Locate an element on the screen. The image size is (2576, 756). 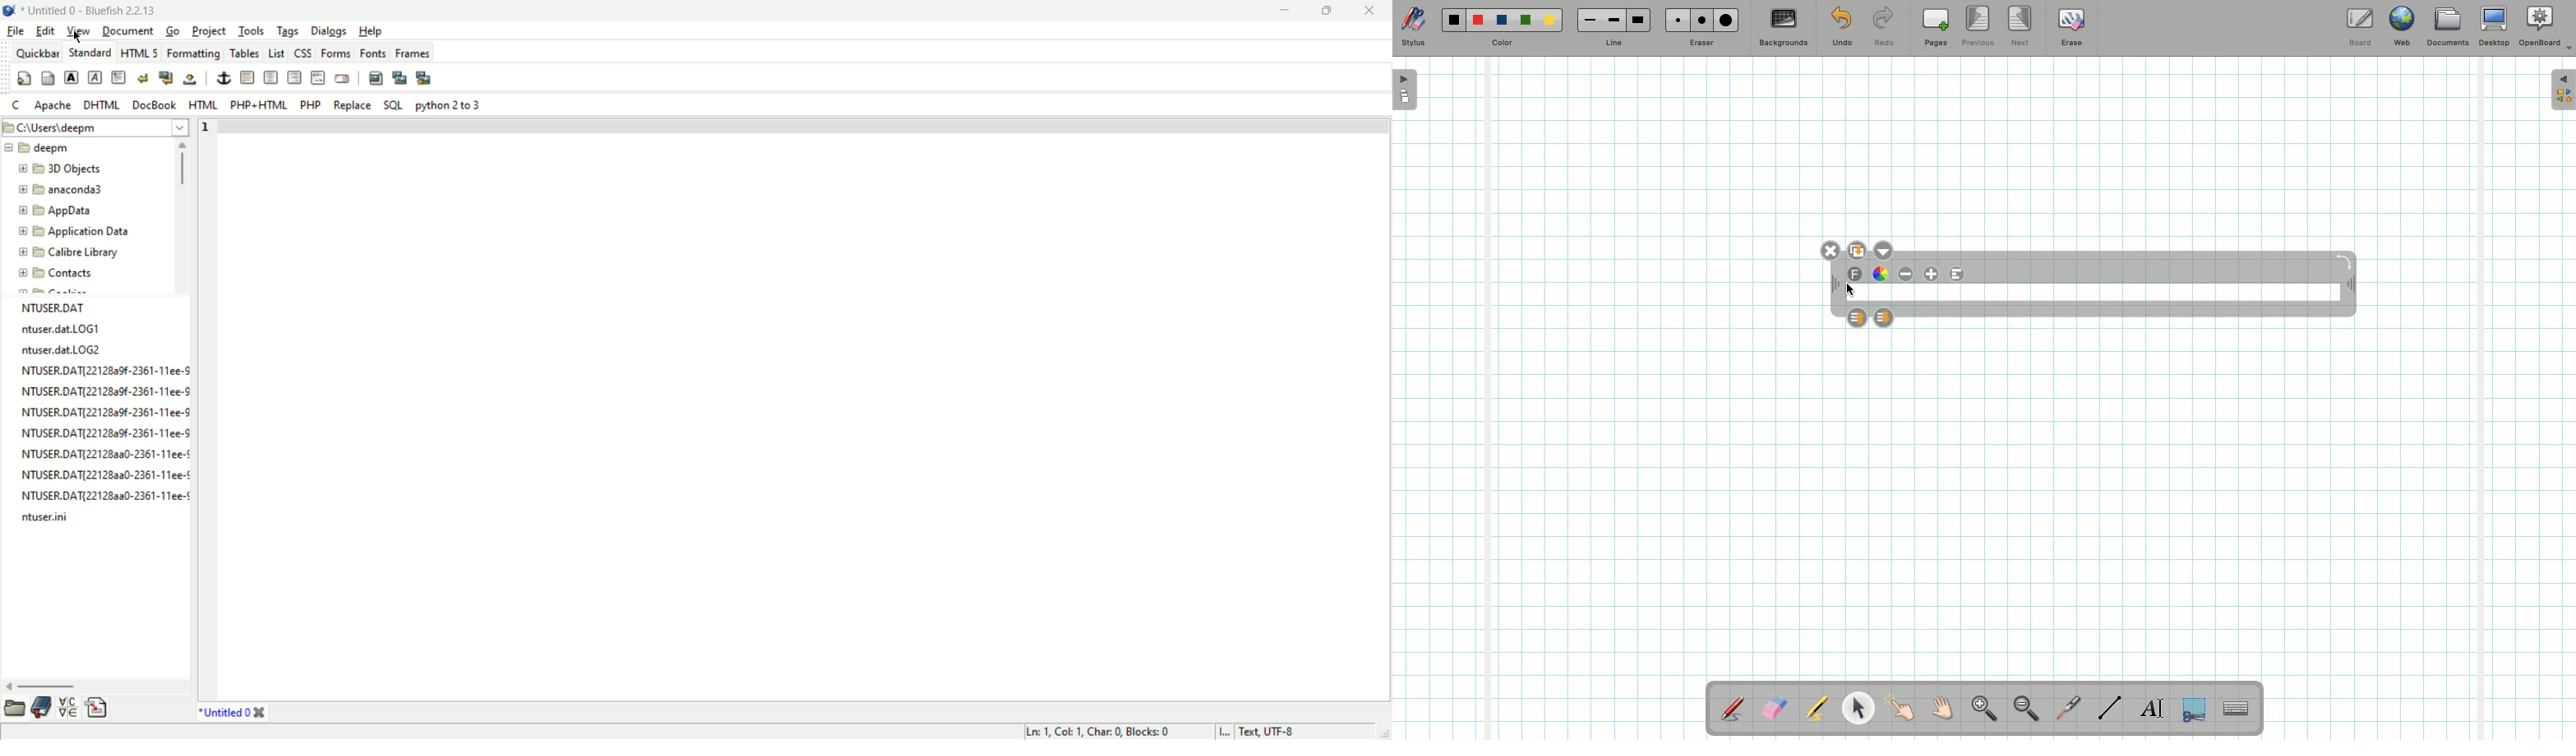
HTML is located at coordinates (204, 104).